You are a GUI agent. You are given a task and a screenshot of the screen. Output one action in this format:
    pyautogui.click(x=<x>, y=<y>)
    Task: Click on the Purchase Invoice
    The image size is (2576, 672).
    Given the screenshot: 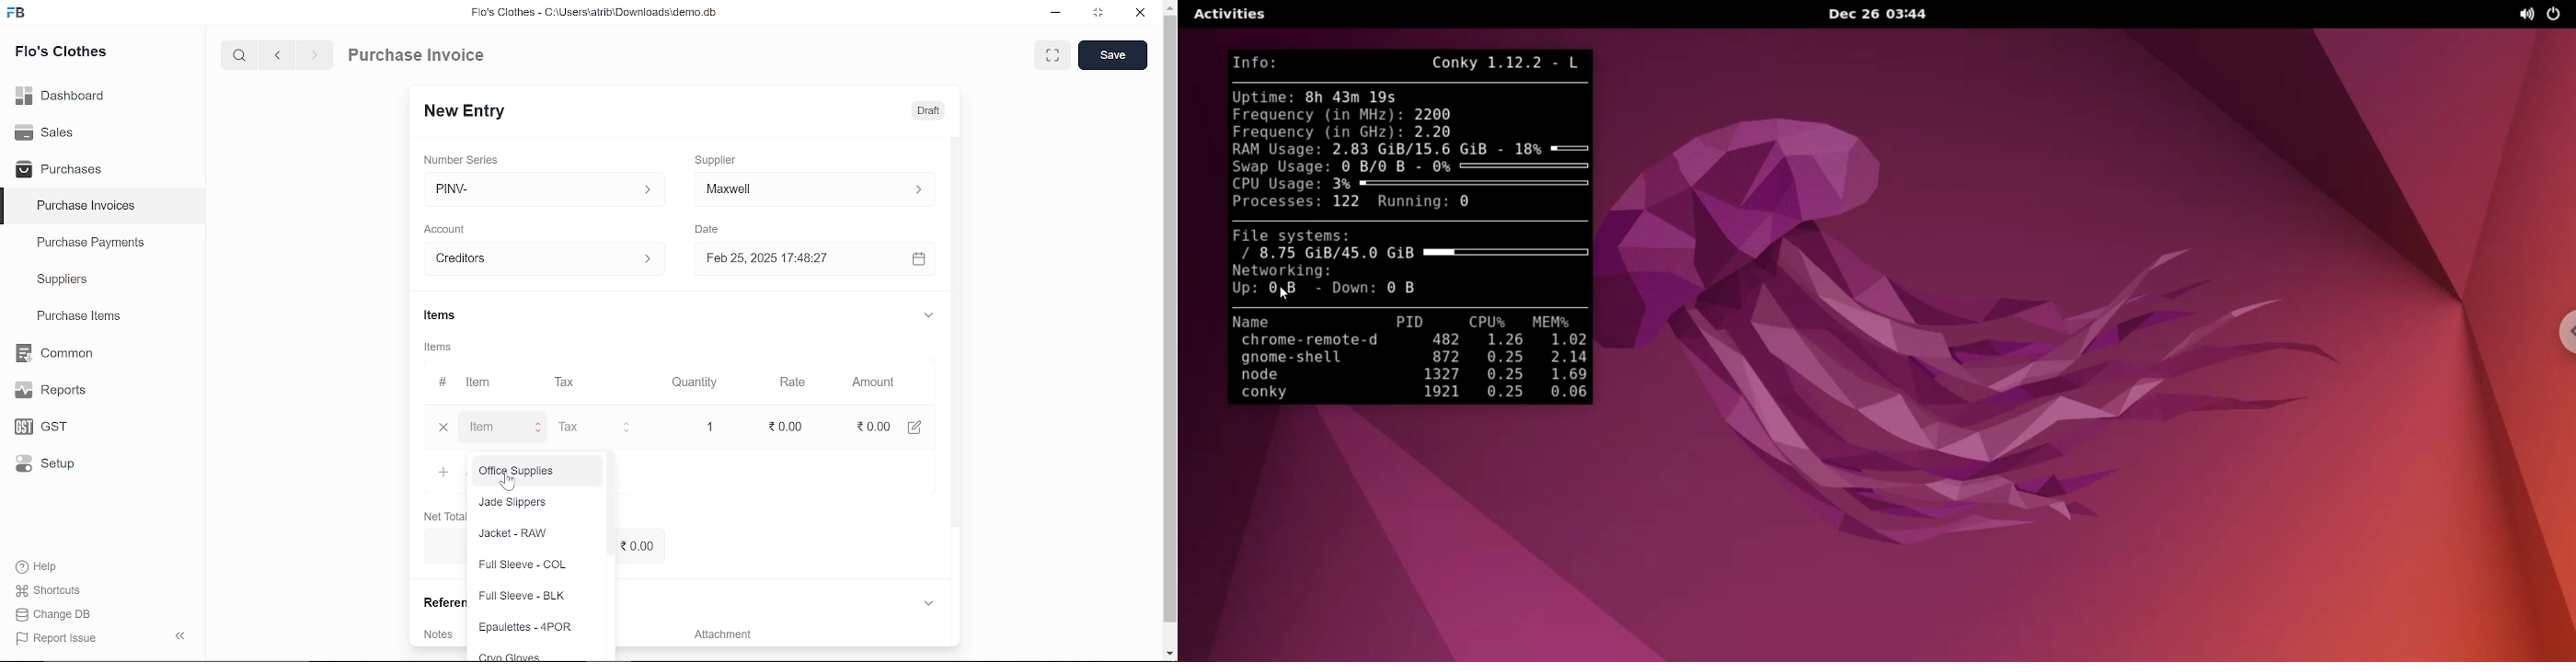 What is the action you would take?
    pyautogui.click(x=420, y=57)
    